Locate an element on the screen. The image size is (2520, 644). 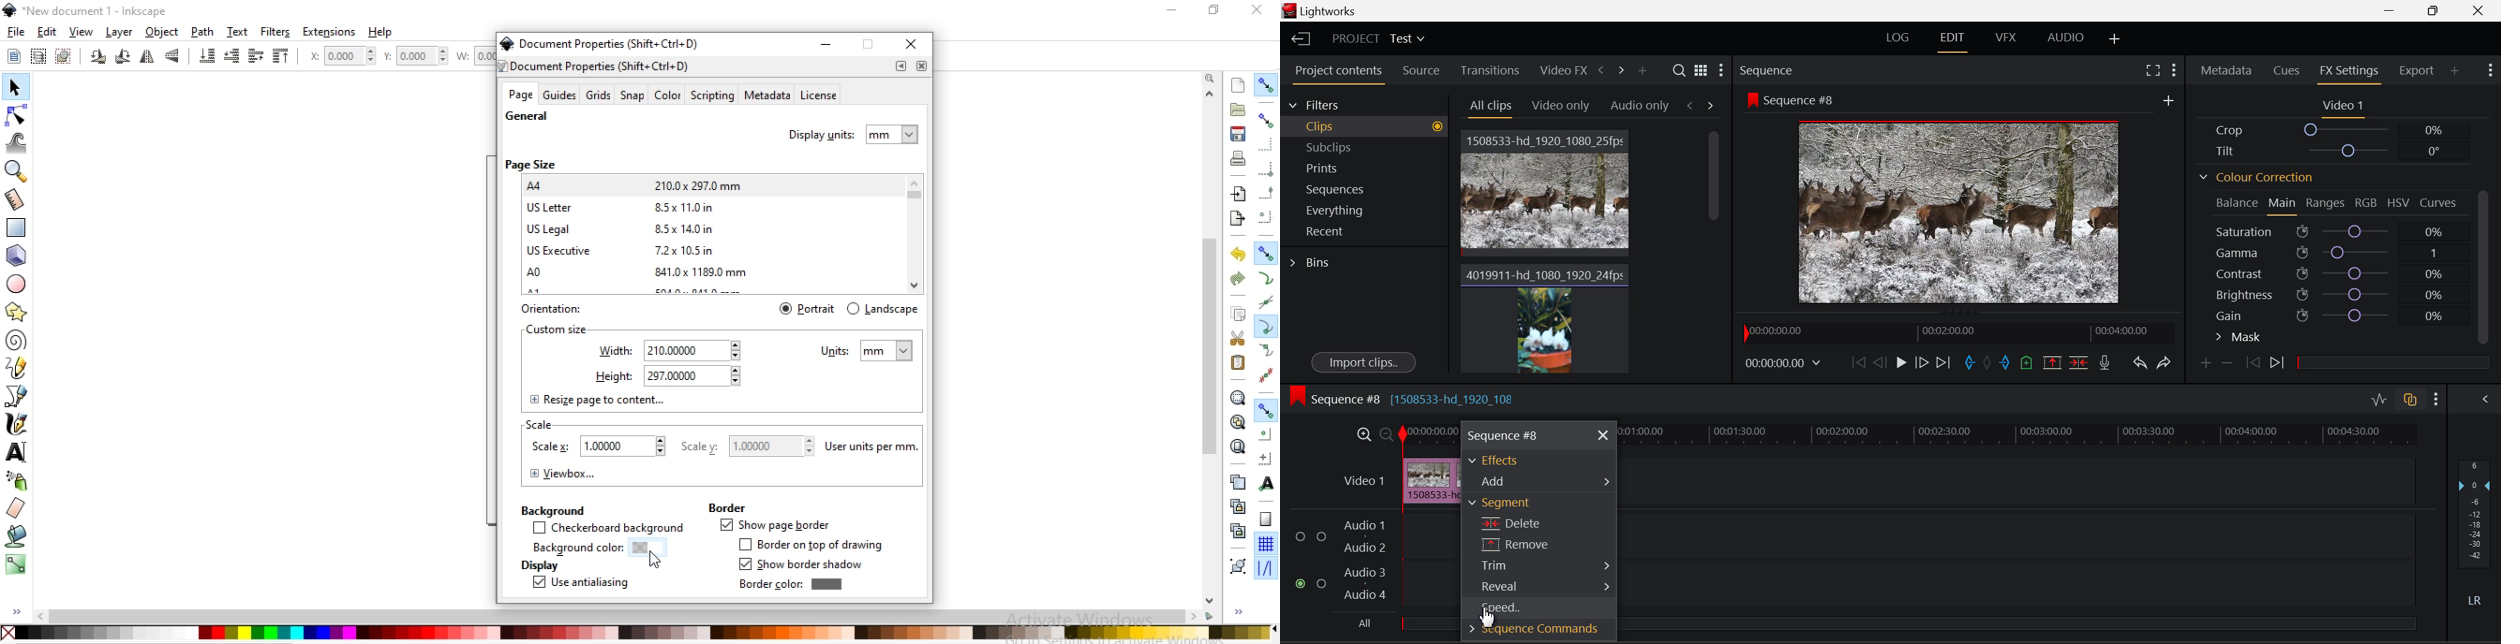
file is located at coordinates (16, 32).